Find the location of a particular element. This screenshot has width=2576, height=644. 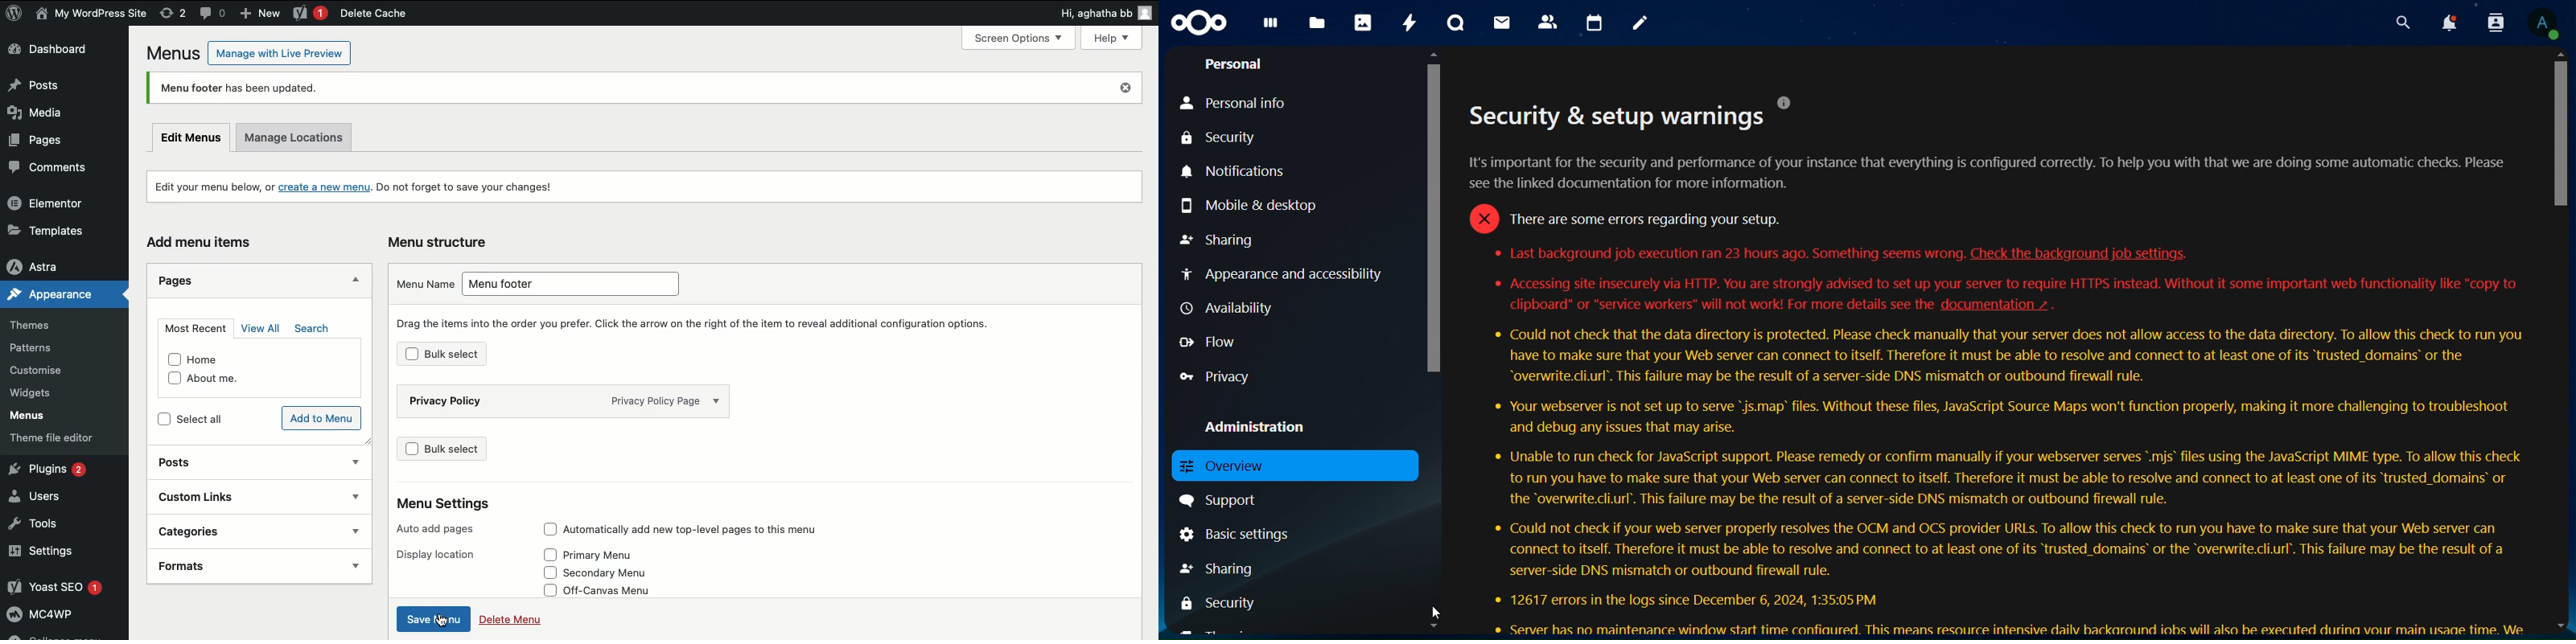

Menu footer has been updated. is located at coordinates (644, 88).